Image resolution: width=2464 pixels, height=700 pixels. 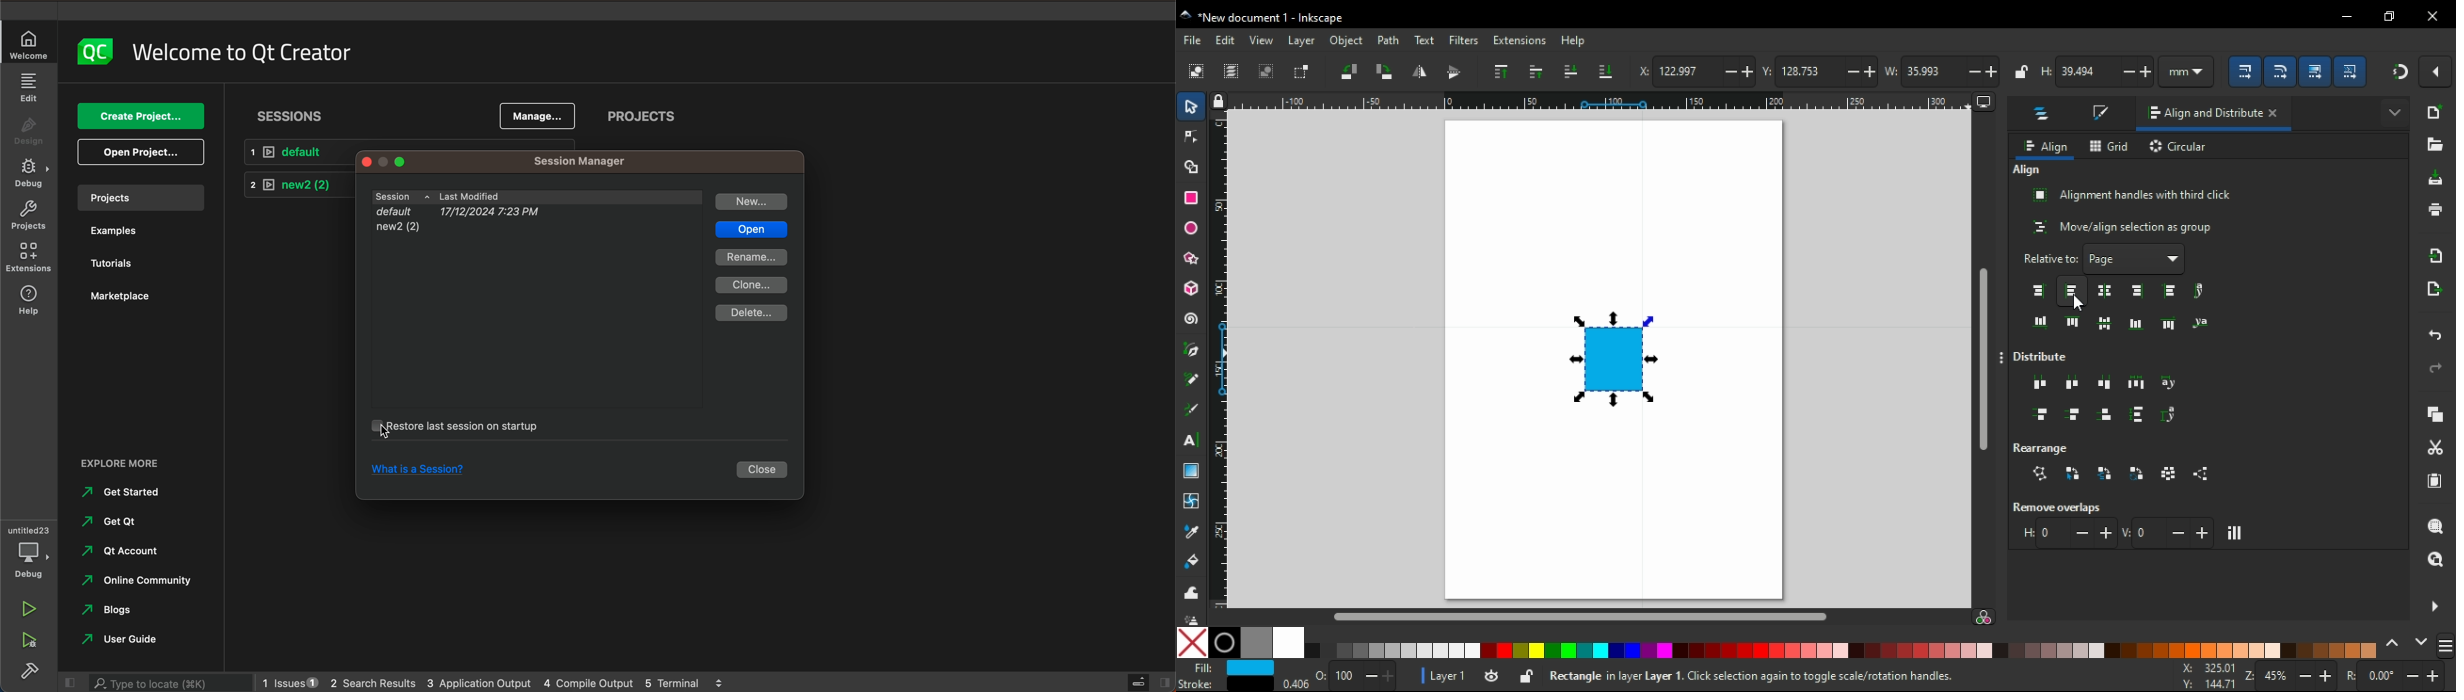 What do you see at coordinates (2099, 114) in the screenshot?
I see `fill and stroke` at bounding box center [2099, 114].